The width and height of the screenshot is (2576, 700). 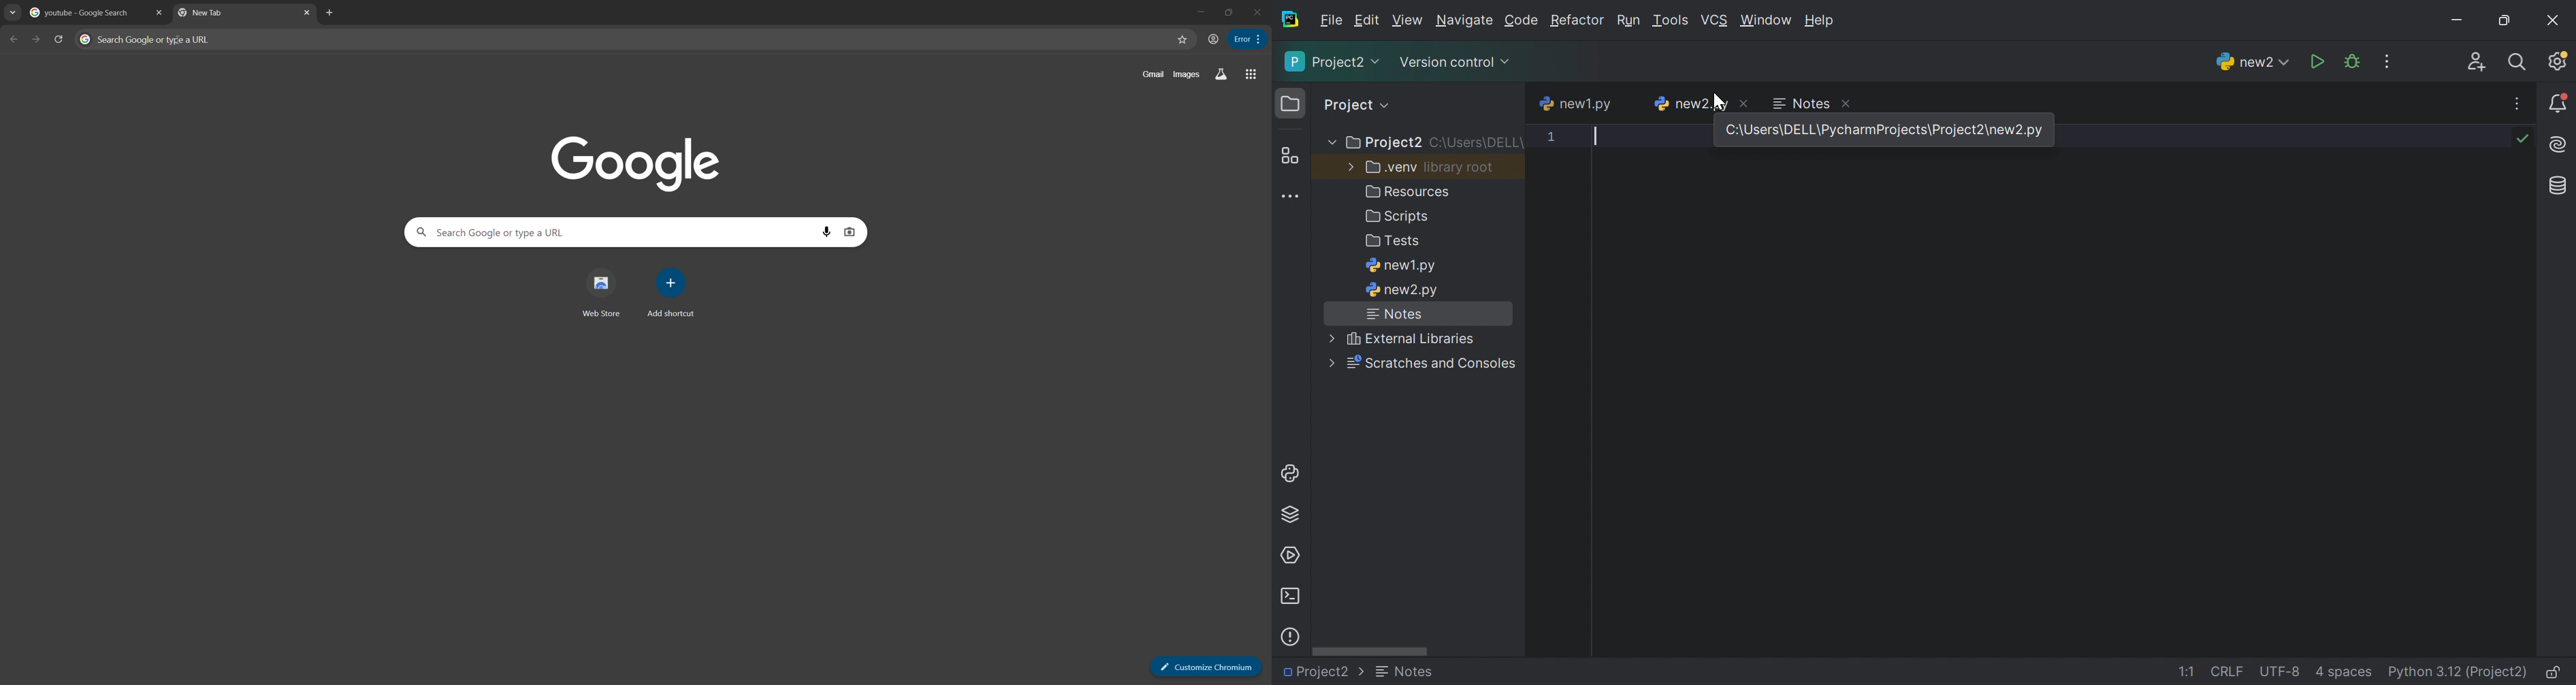 What do you see at coordinates (1348, 168) in the screenshot?
I see `More` at bounding box center [1348, 168].